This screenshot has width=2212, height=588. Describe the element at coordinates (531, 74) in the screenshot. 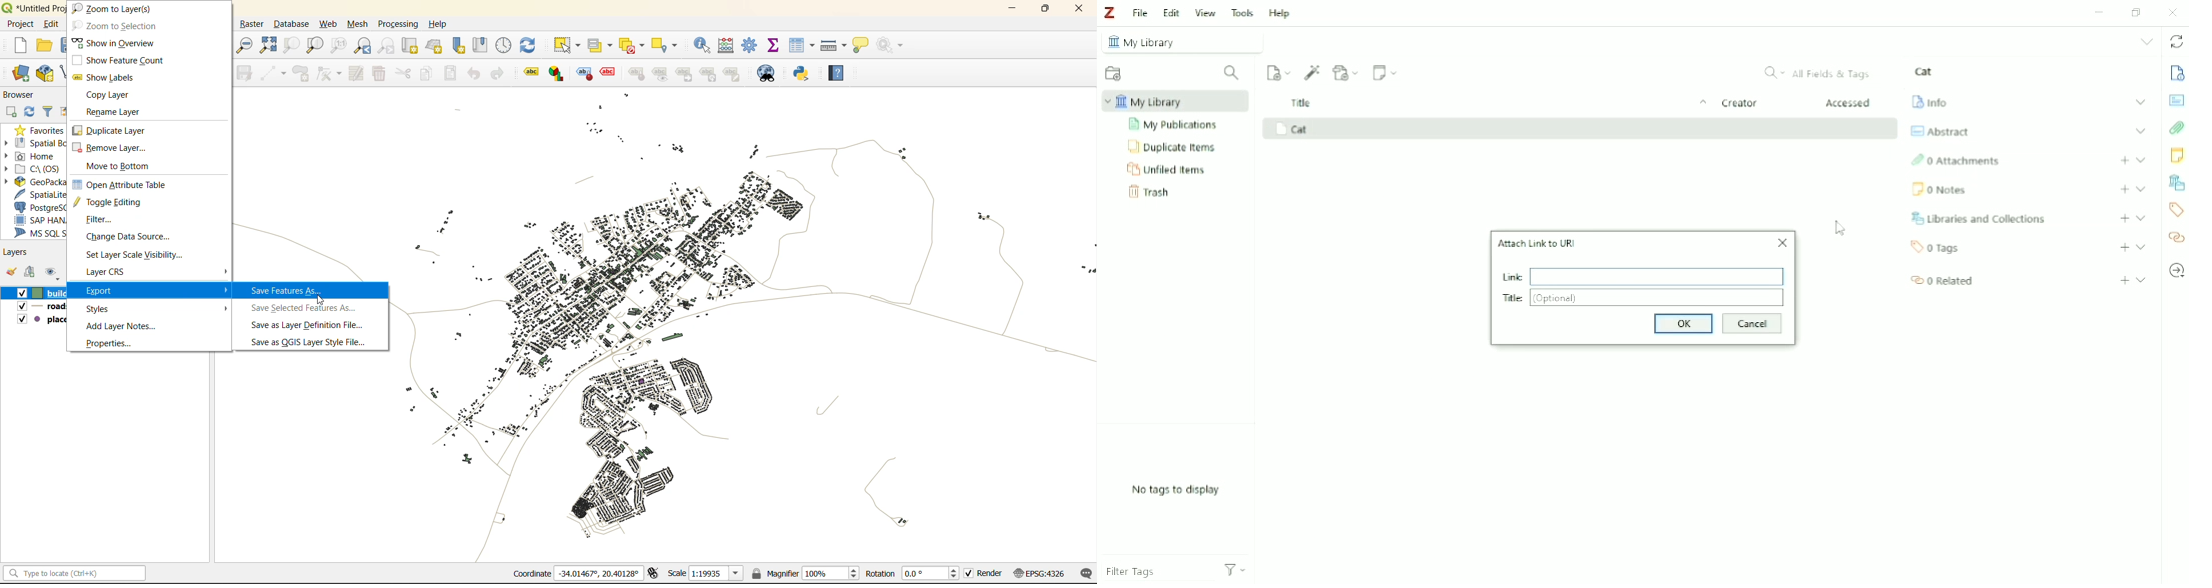

I see `Layer labeling ` at that location.